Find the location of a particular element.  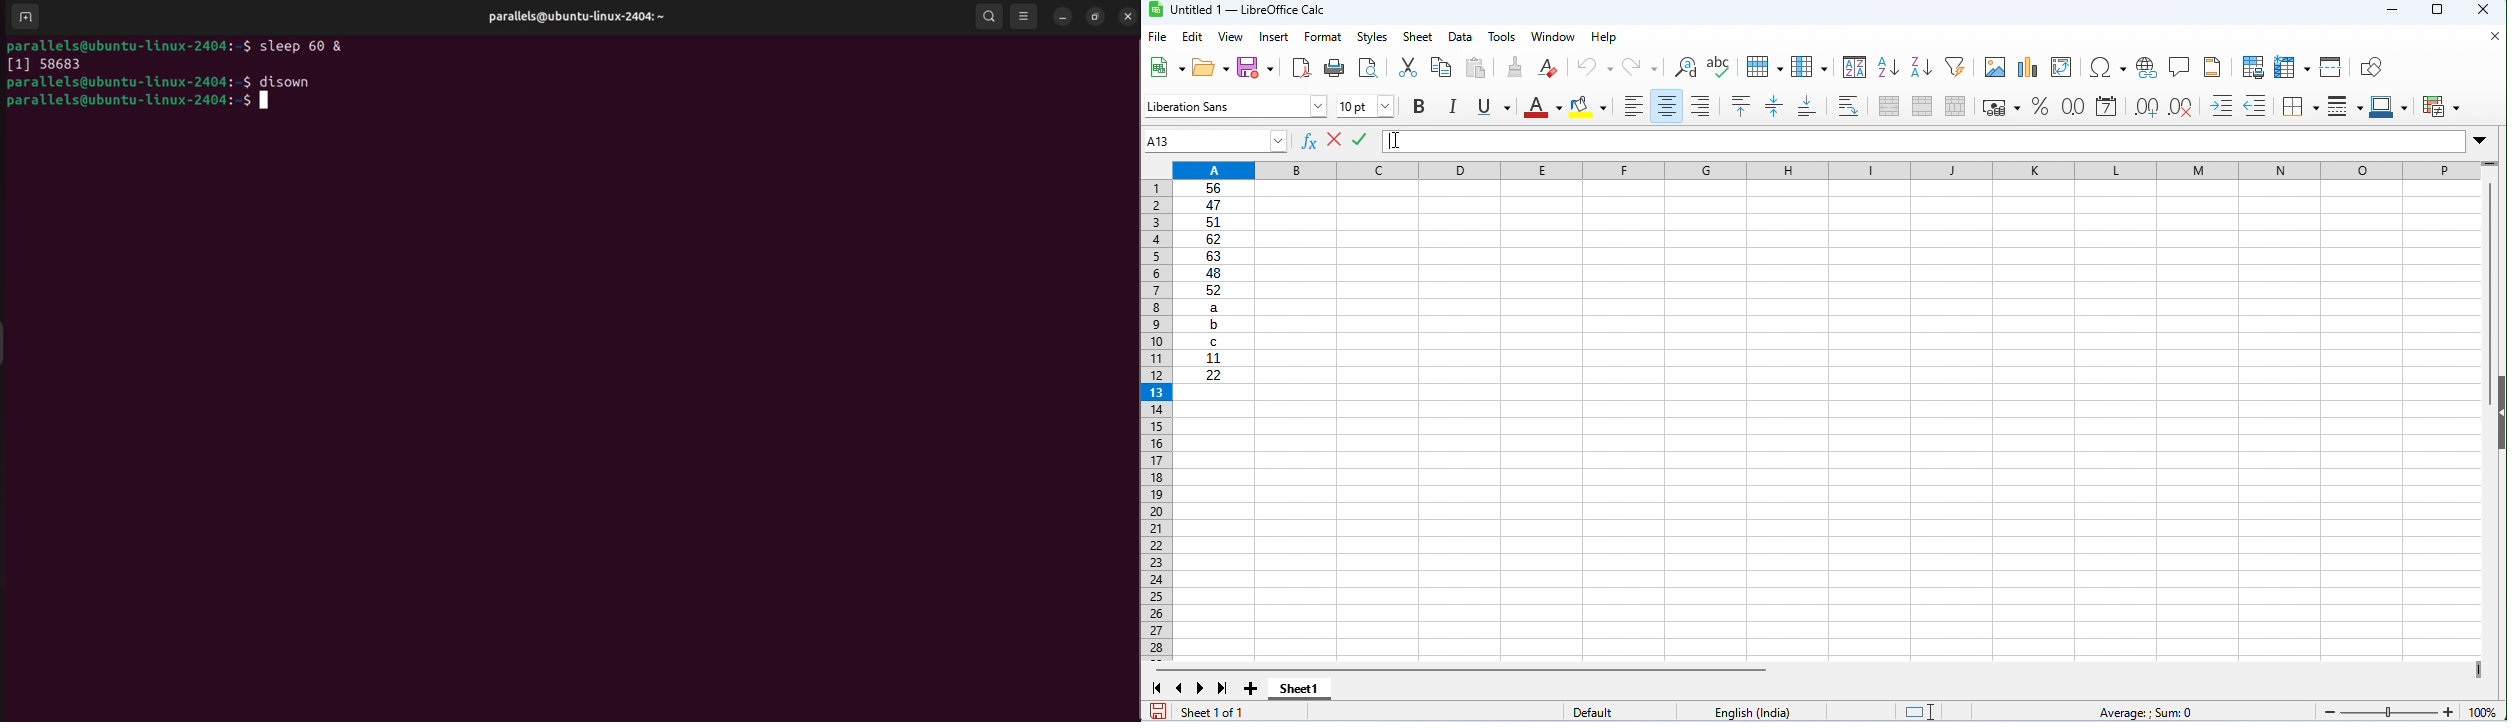

function wizard is located at coordinates (1309, 141).